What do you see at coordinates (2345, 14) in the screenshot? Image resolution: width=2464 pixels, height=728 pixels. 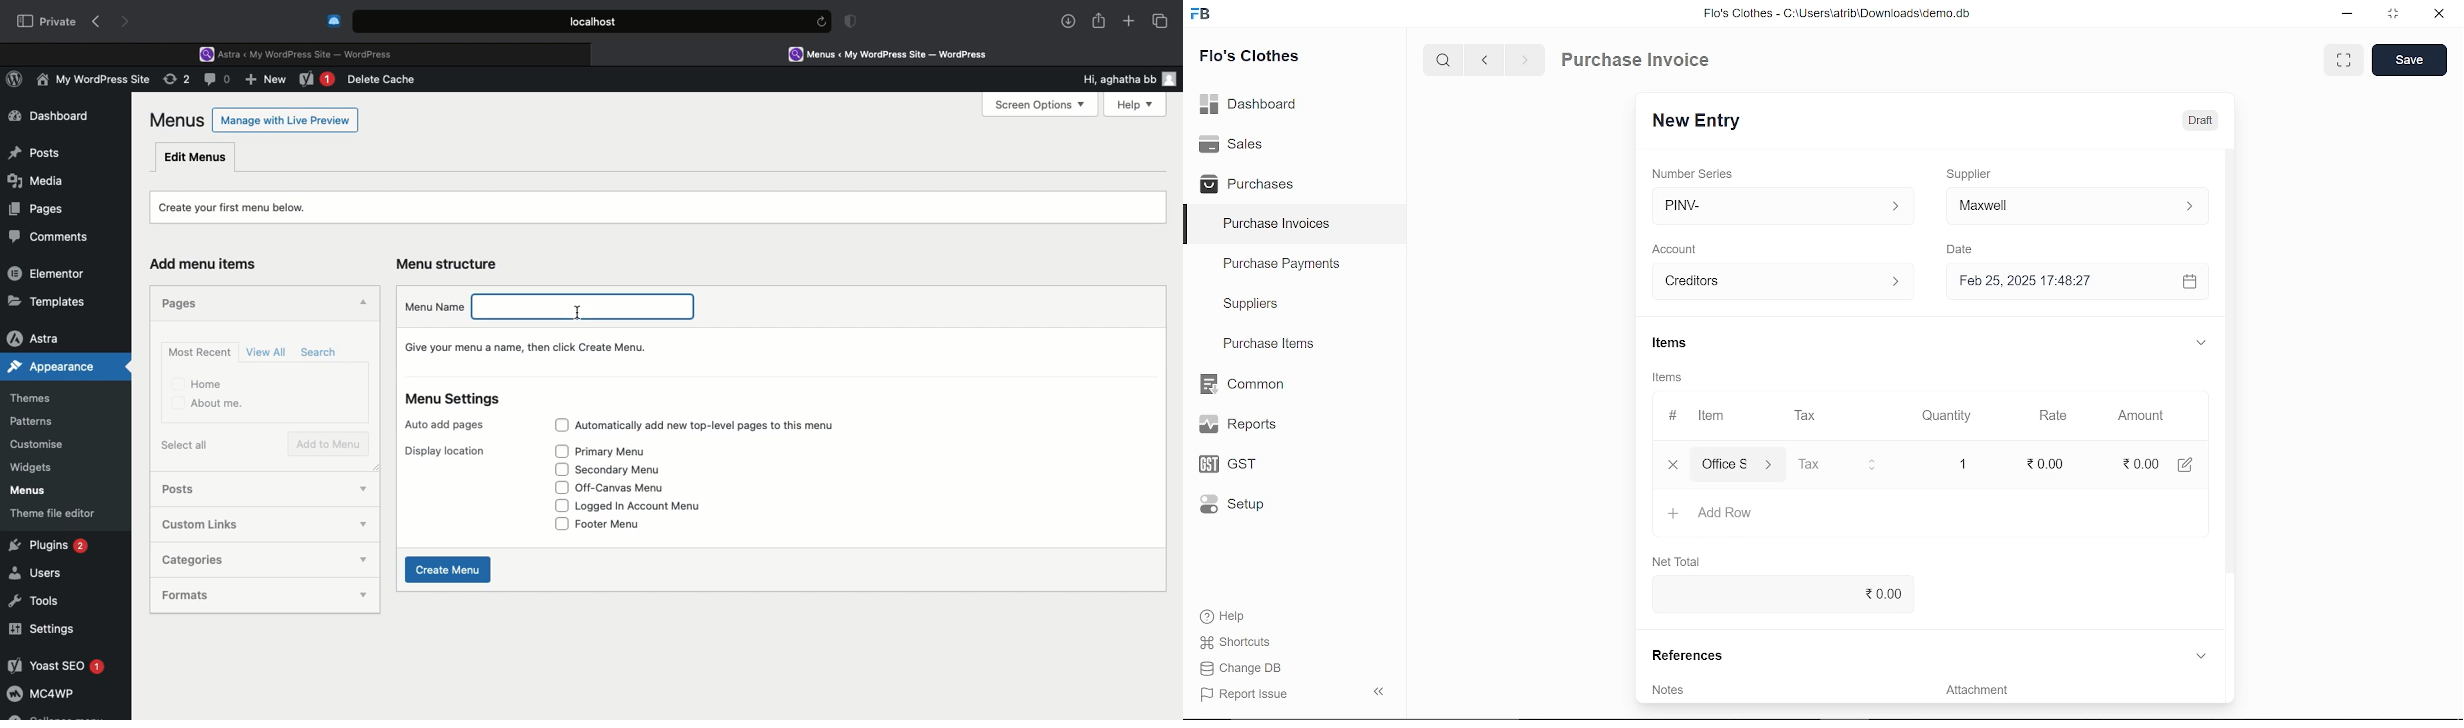 I see `minimize` at bounding box center [2345, 14].